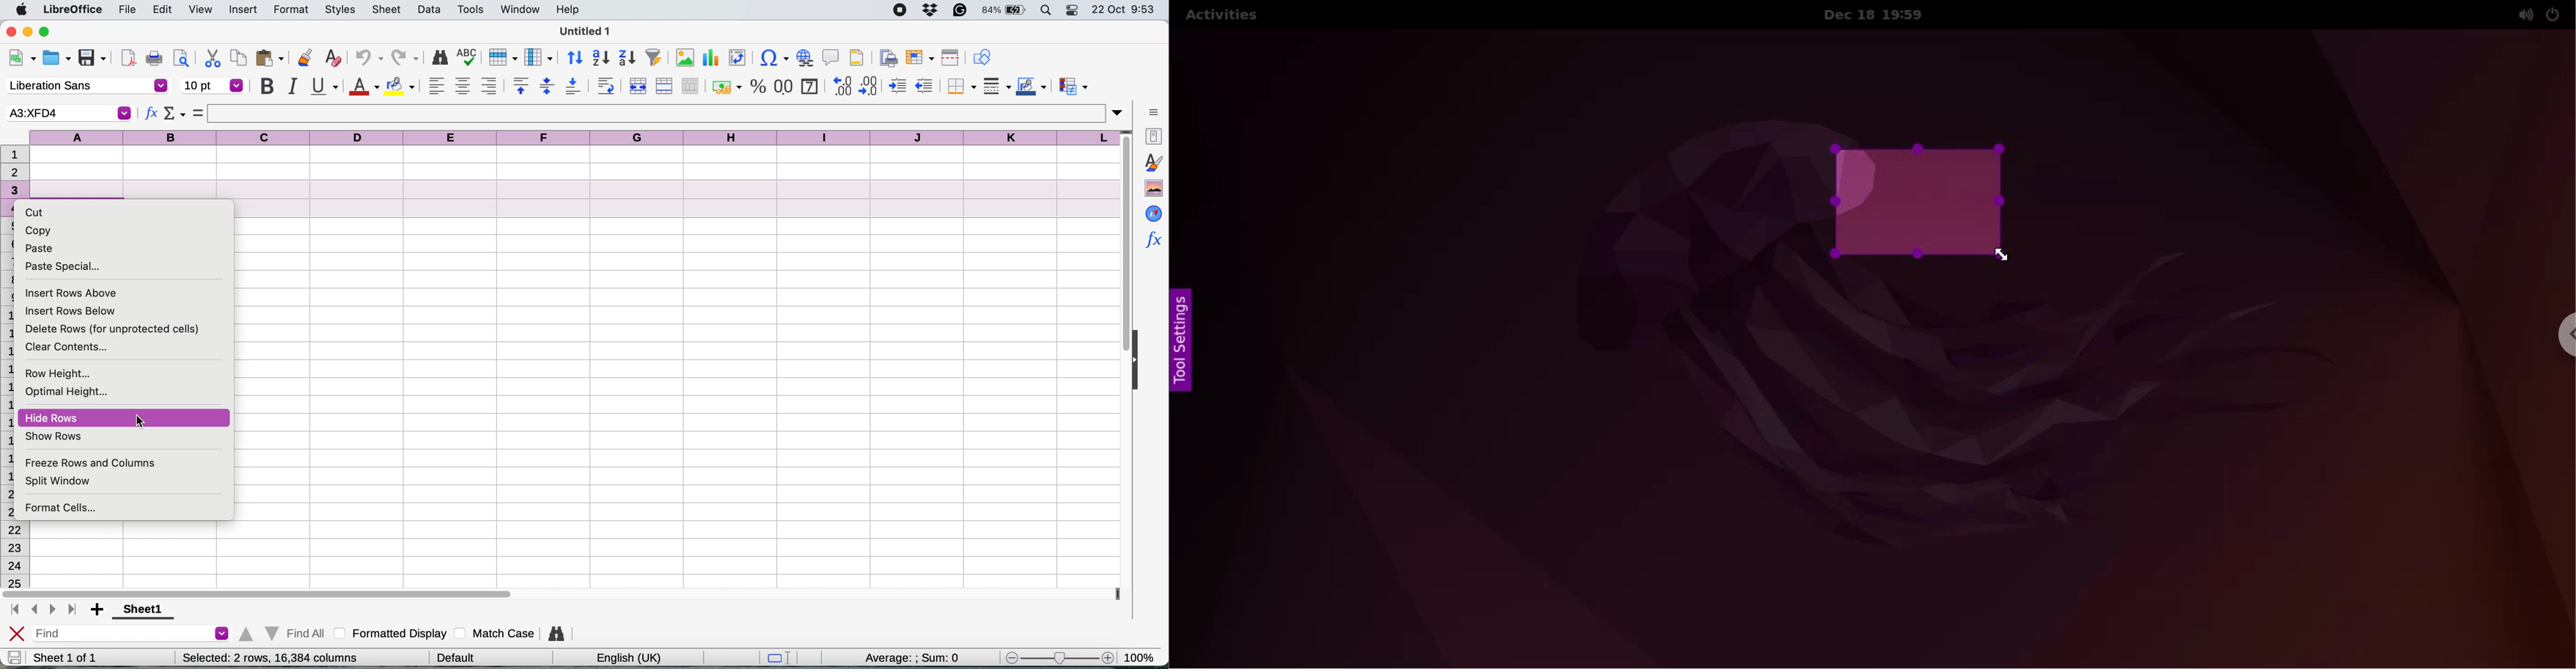 The image size is (2576, 672). I want to click on center vertically, so click(547, 85).